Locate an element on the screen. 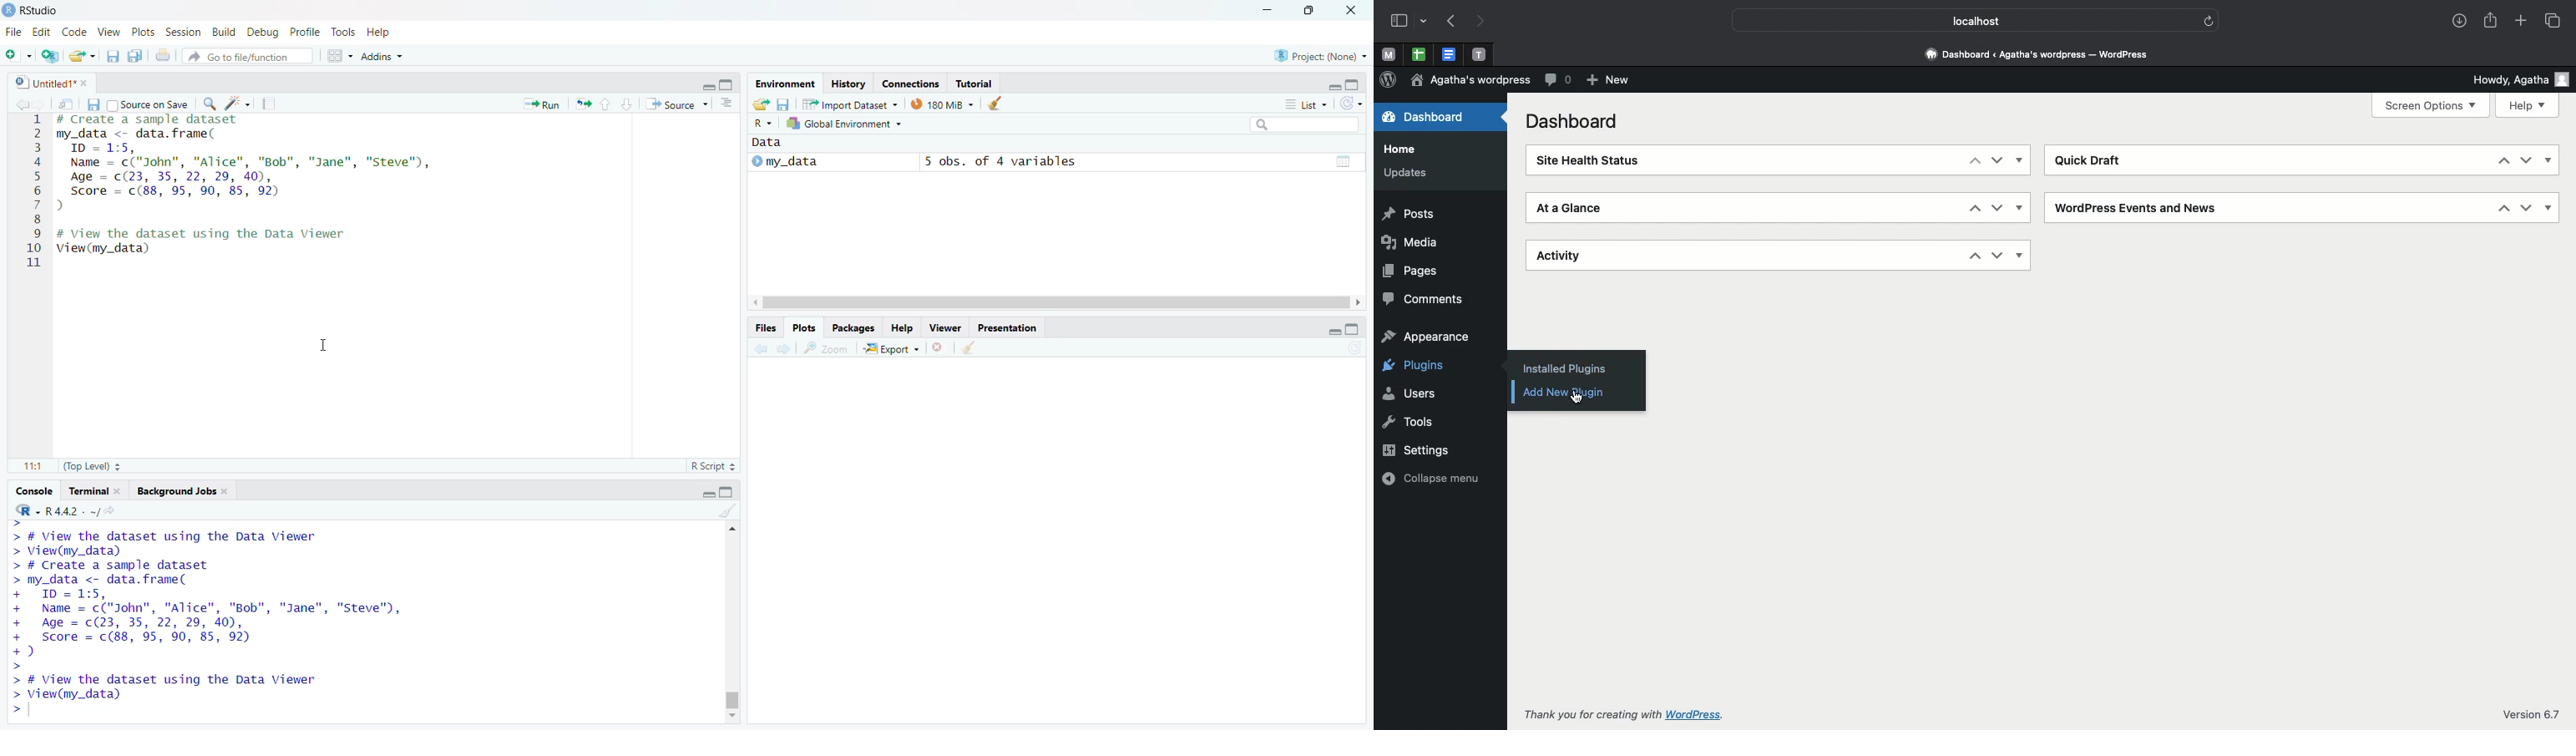 The image size is (2576, 756). Activity is located at coordinates (1562, 254).